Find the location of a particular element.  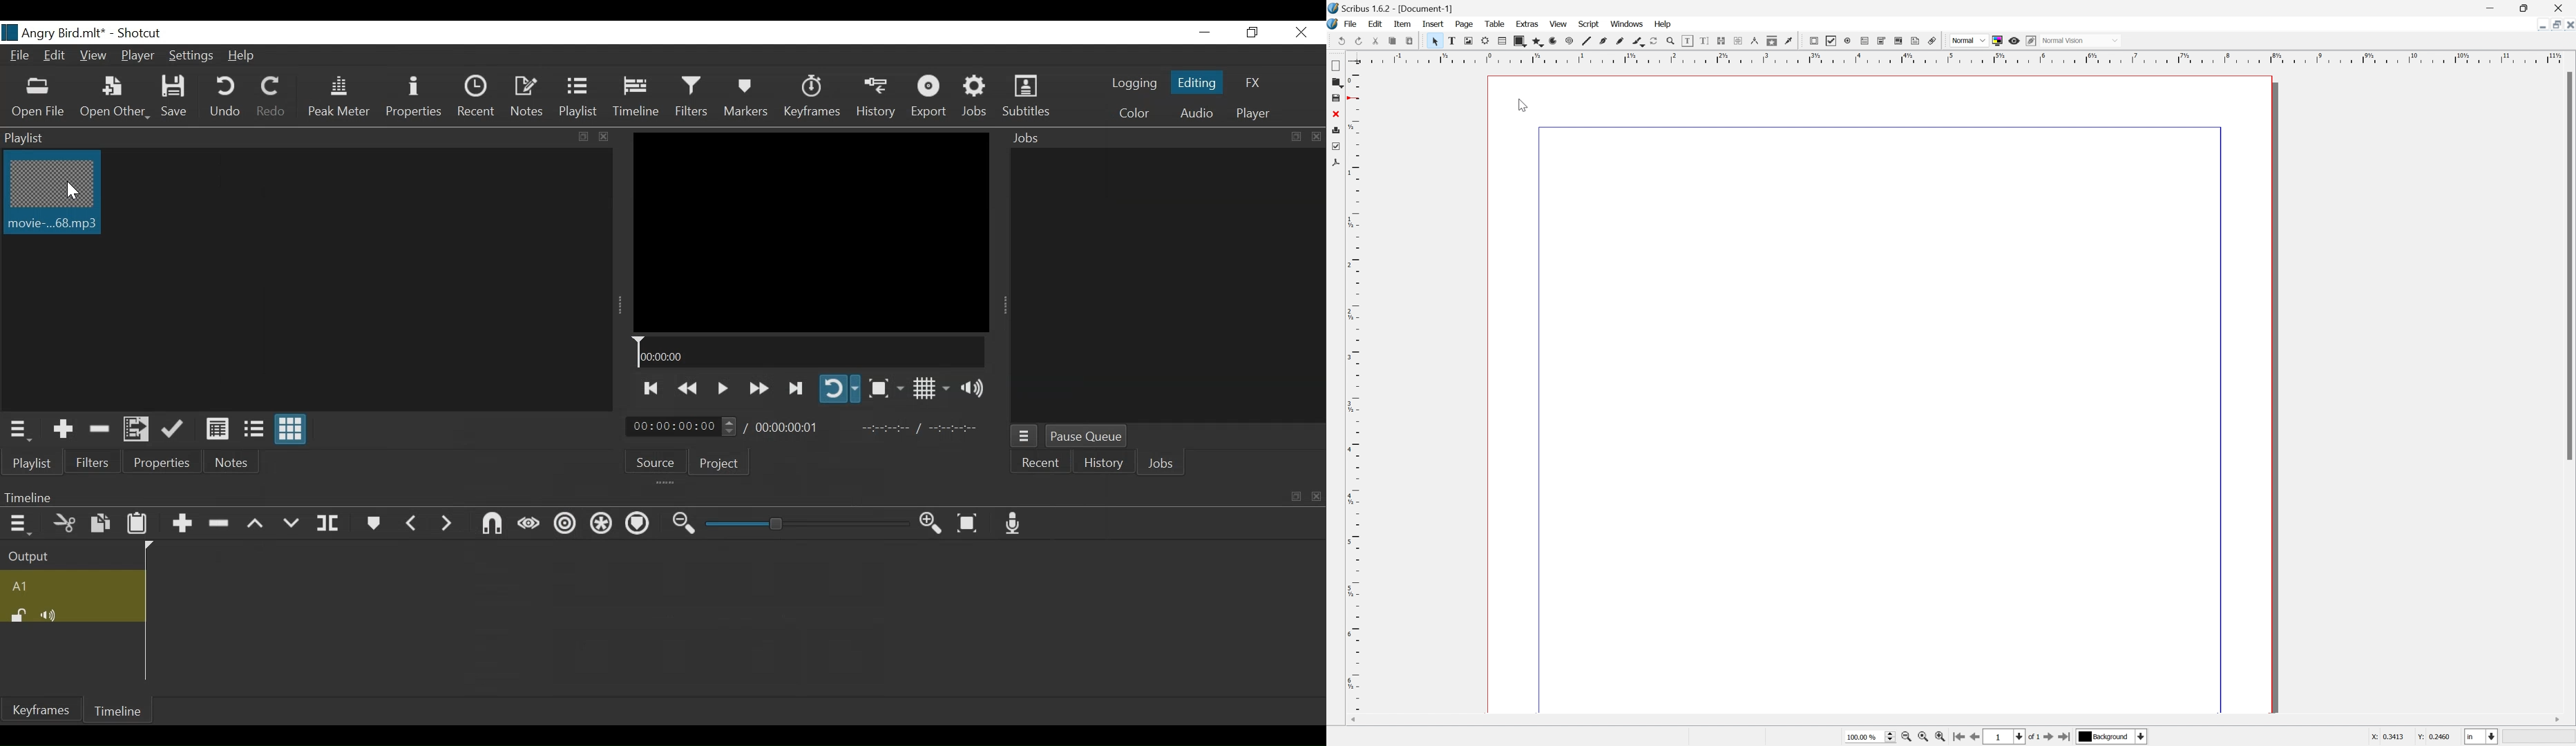

Audi track name is located at coordinates (70, 585).